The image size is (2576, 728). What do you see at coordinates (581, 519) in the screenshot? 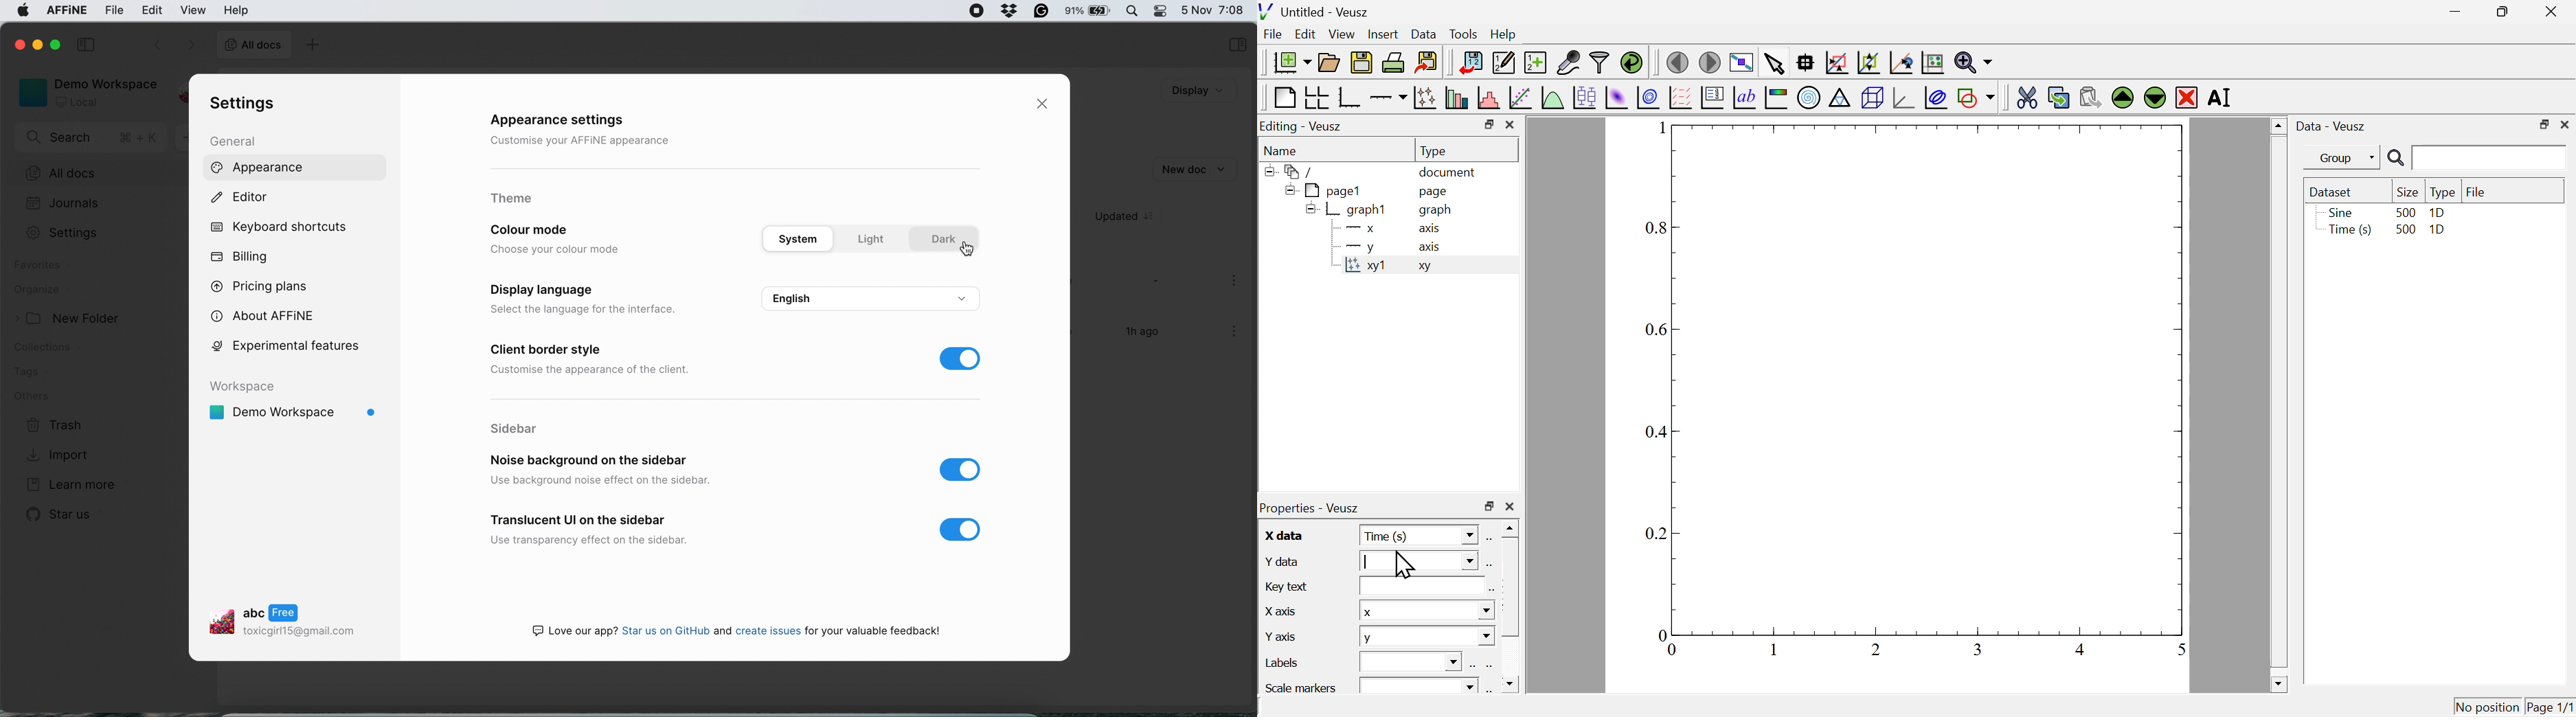
I see `translucent ui on the sidebar` at bounding box center [581, 519].